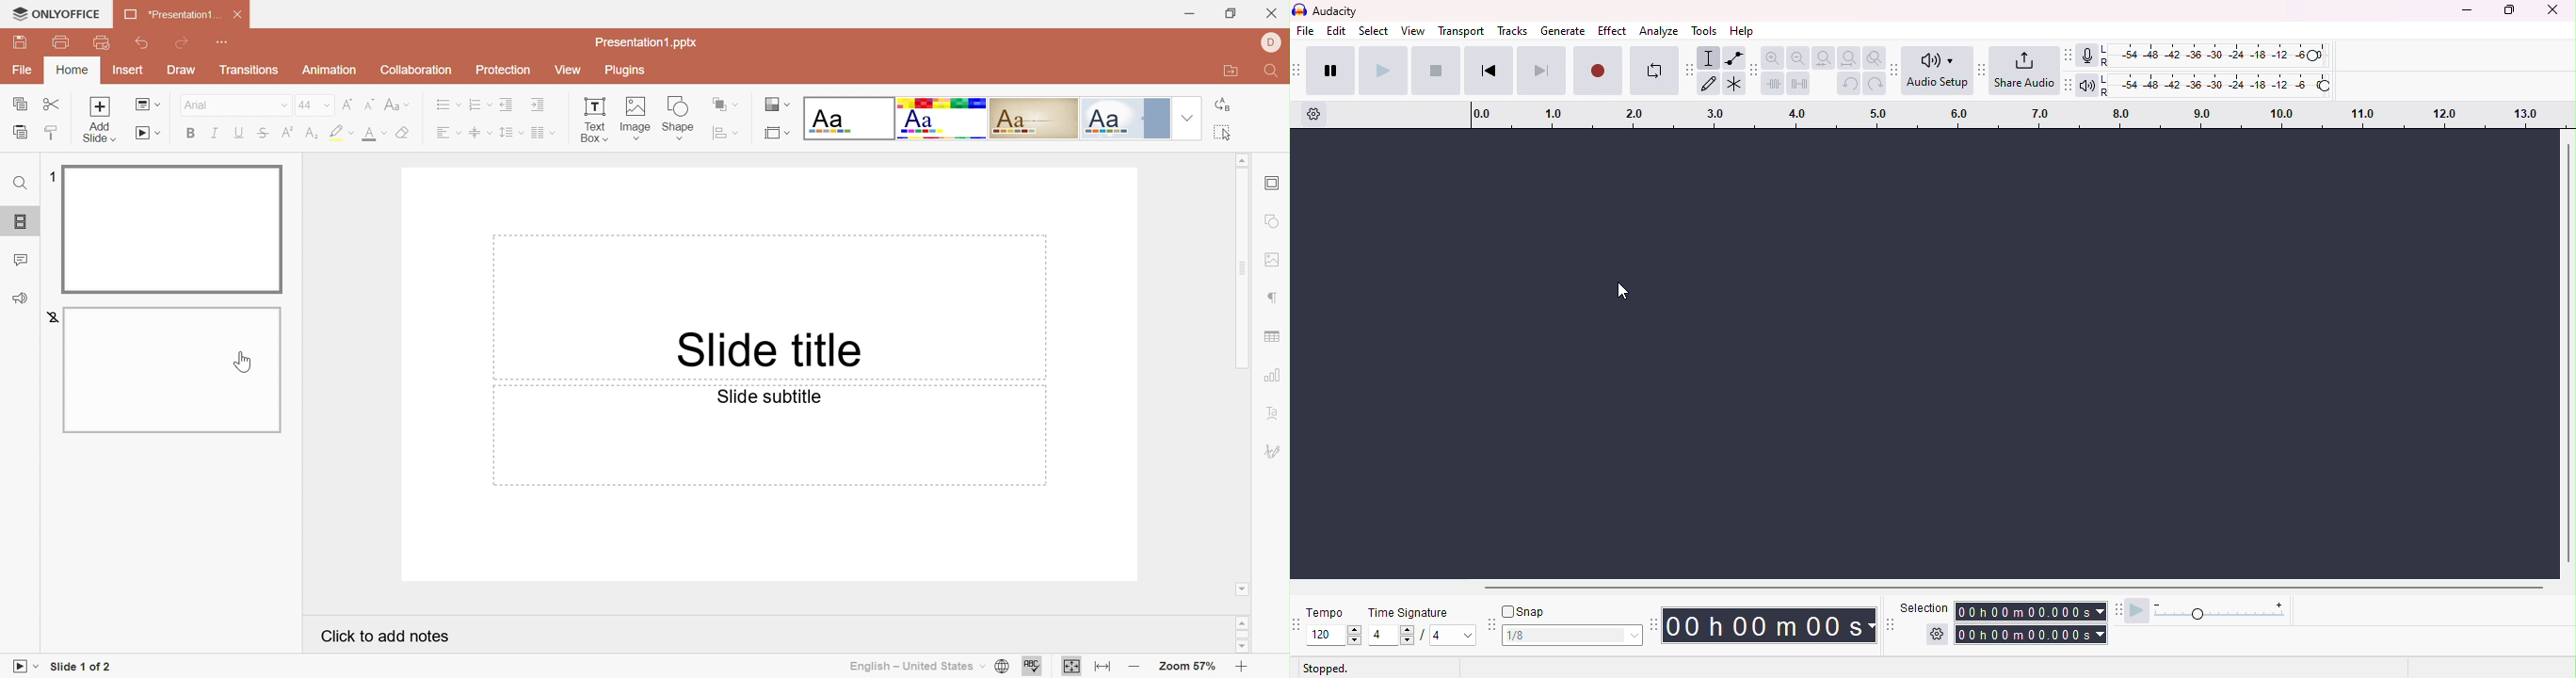  What do you see at coordinates (2121, 611) in the screenshot?
I see `play at speed tool bar` at bounding box center [2121, 611].